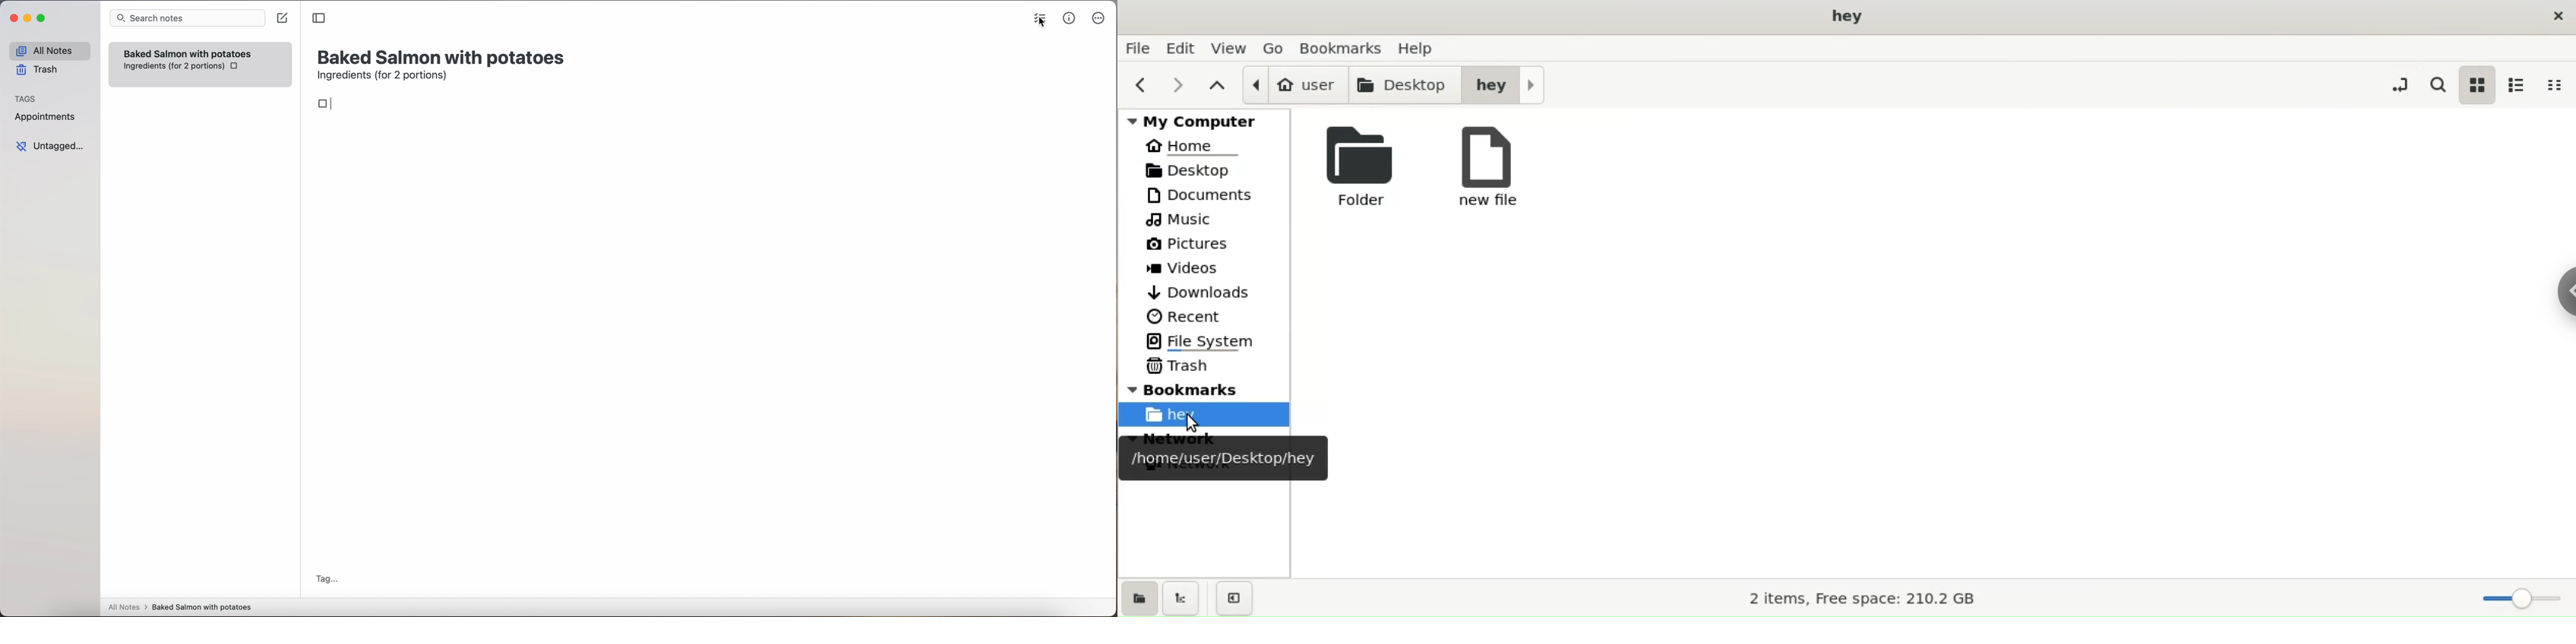 Image resolution: width=2576 pixels, height=644 pixels. What do you see at coordinates (328, 103) in the screenshot?
I see `box` at bounding box center [328, 103].